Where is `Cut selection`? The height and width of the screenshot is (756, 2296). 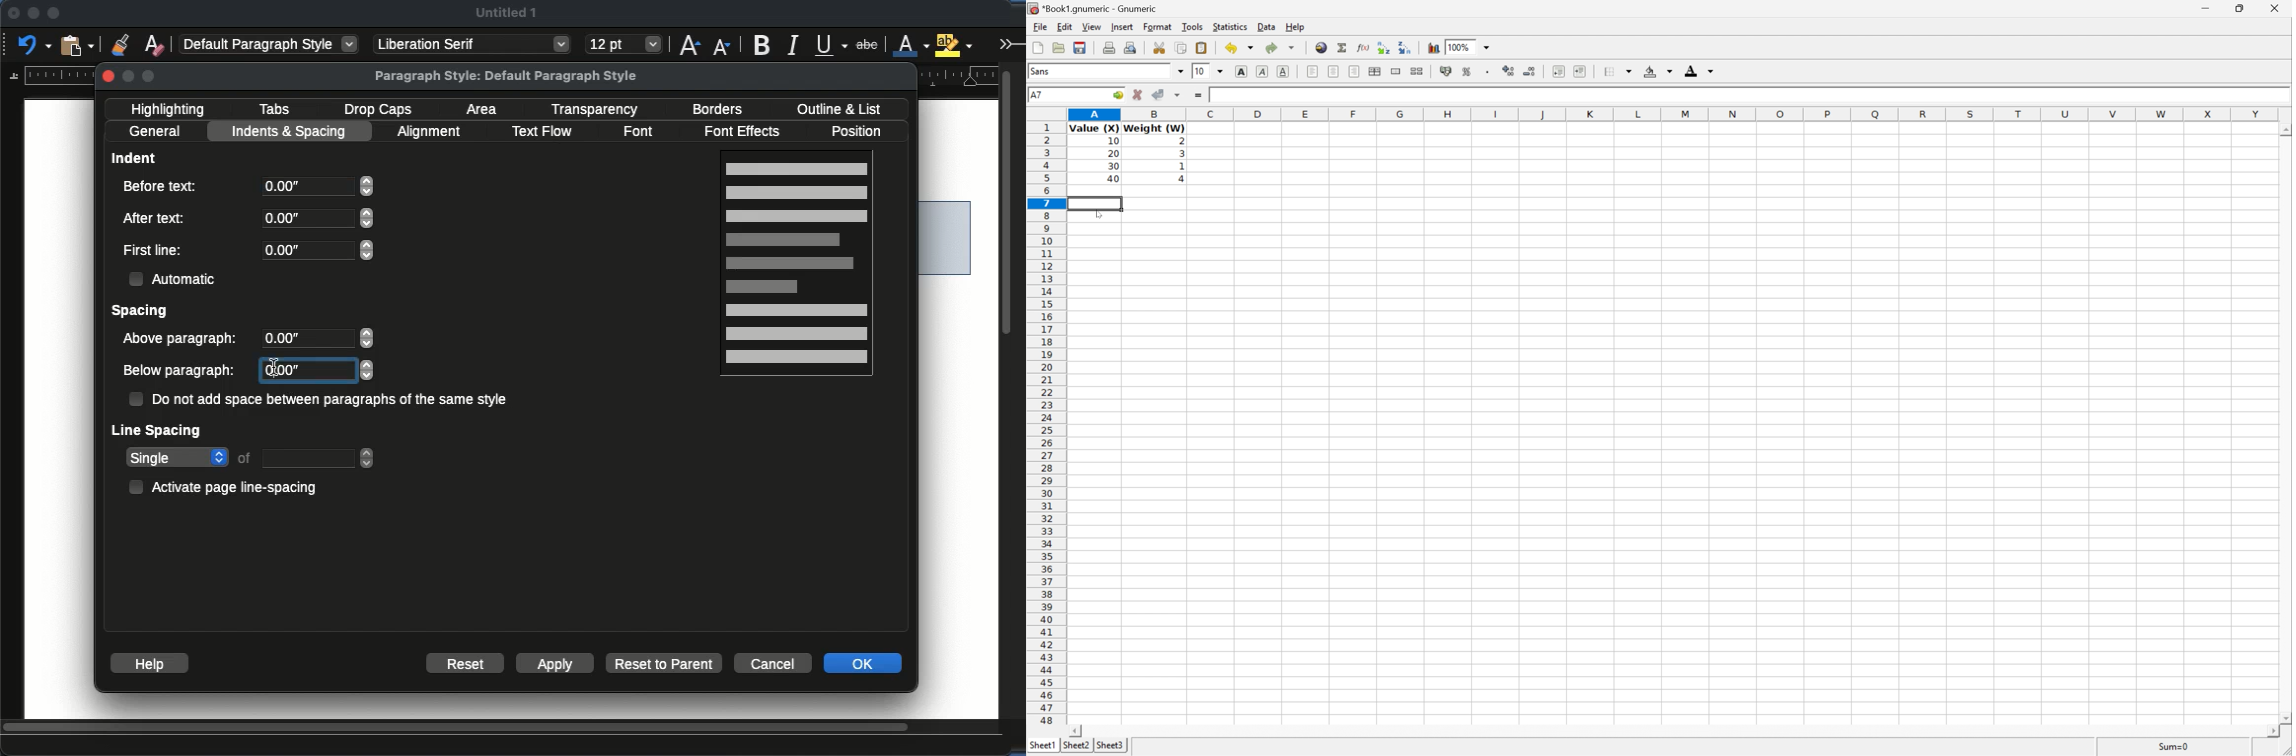
Cut selection is located at coordinates (1158, 47).